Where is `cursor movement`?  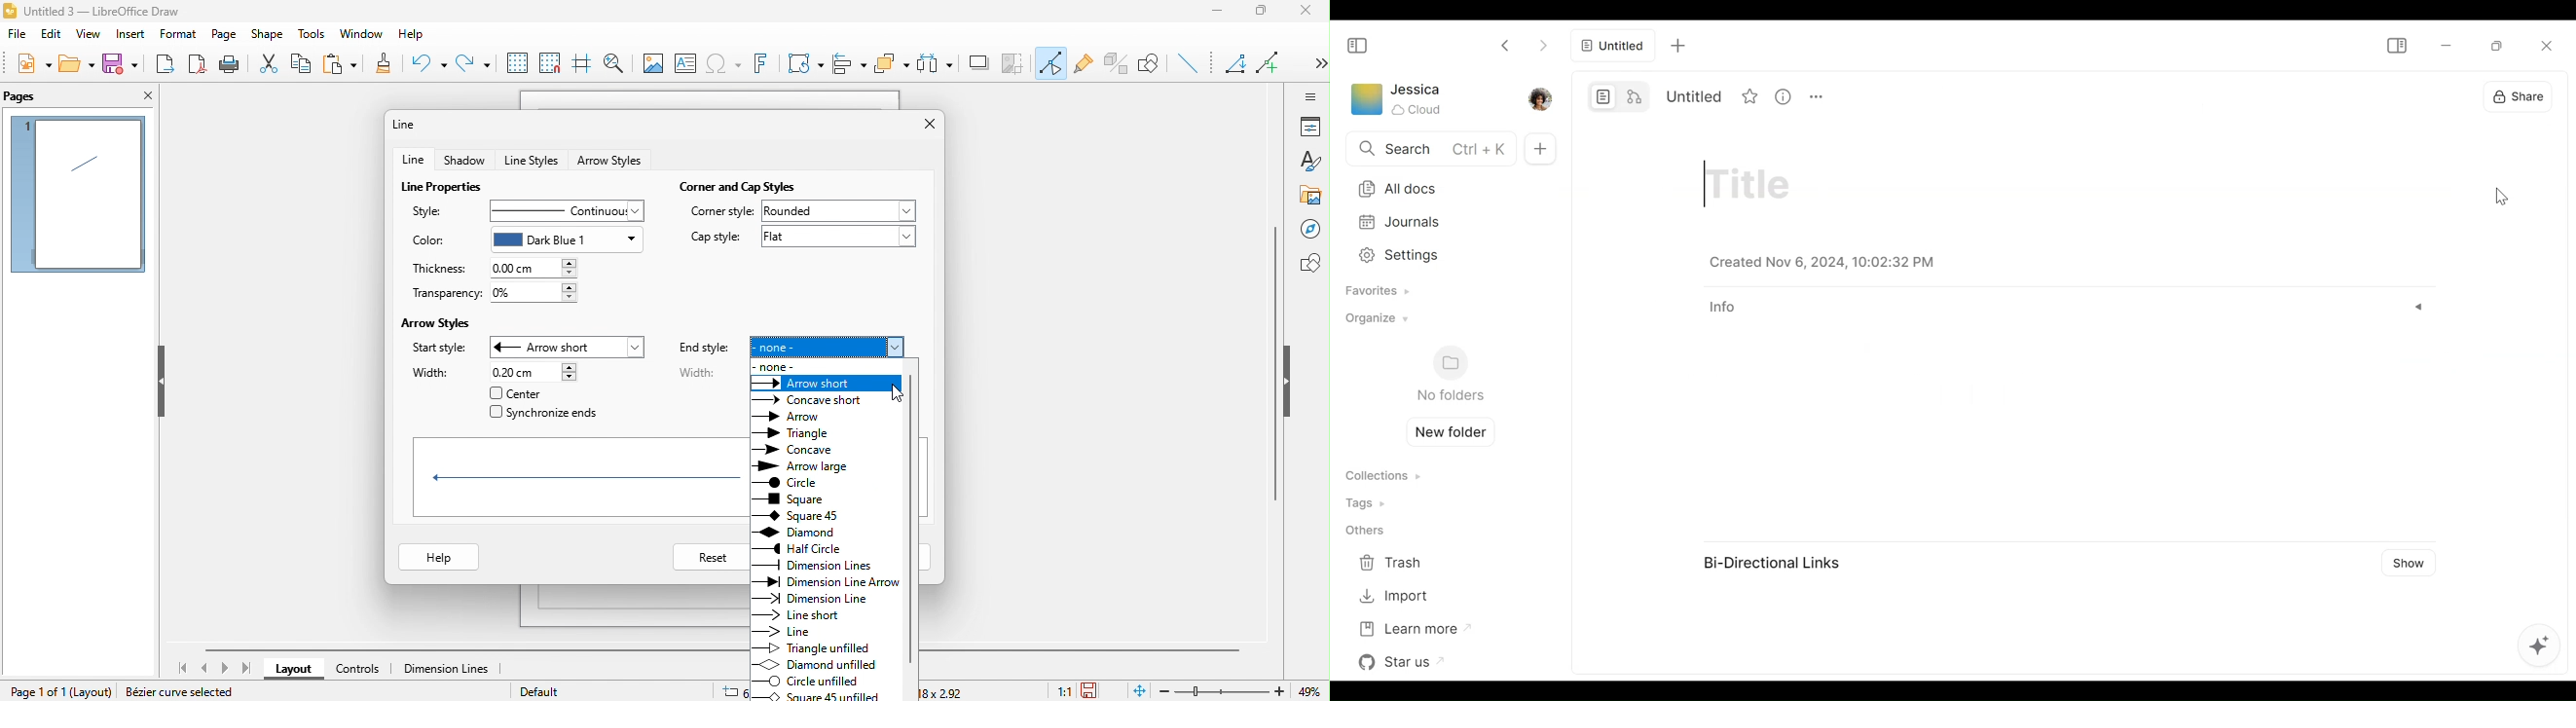
cursor movement is located at coordinates (900, 395).